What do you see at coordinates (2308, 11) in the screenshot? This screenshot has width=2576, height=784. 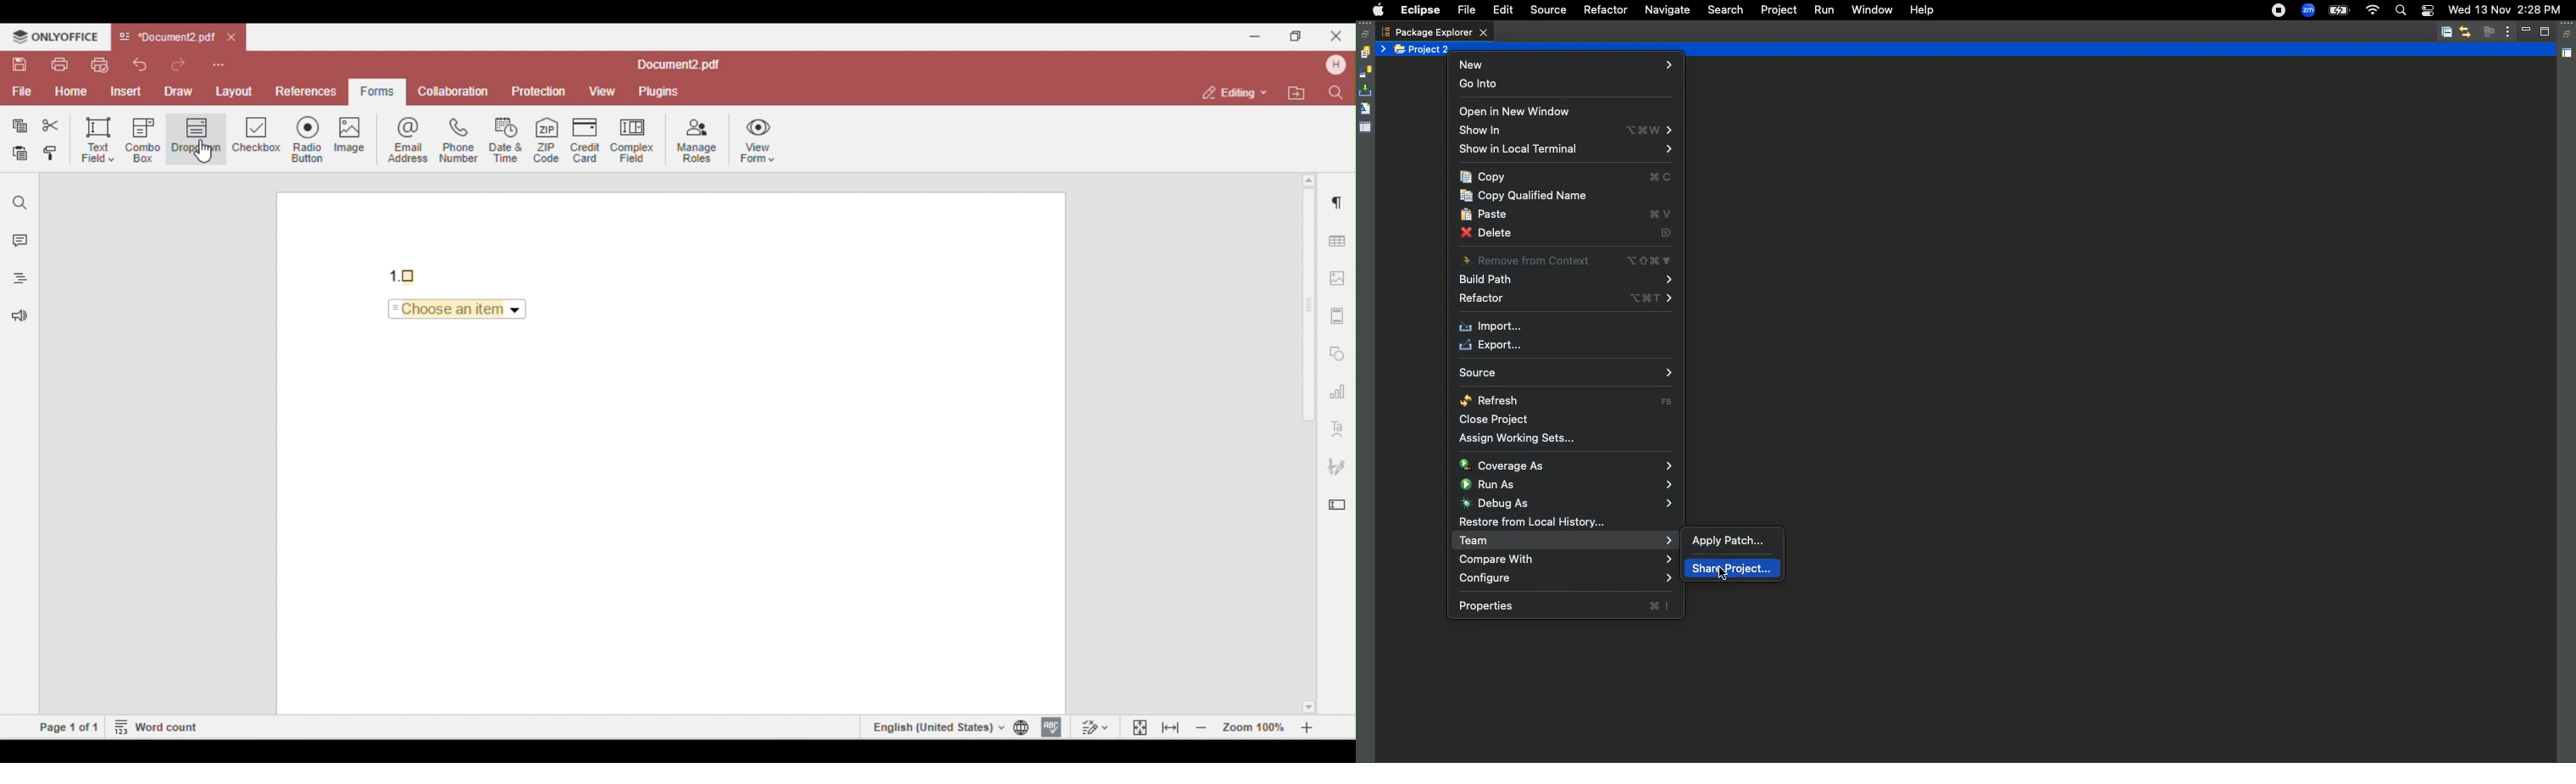 I see `Zoom` at bounding box center [2308, 11].